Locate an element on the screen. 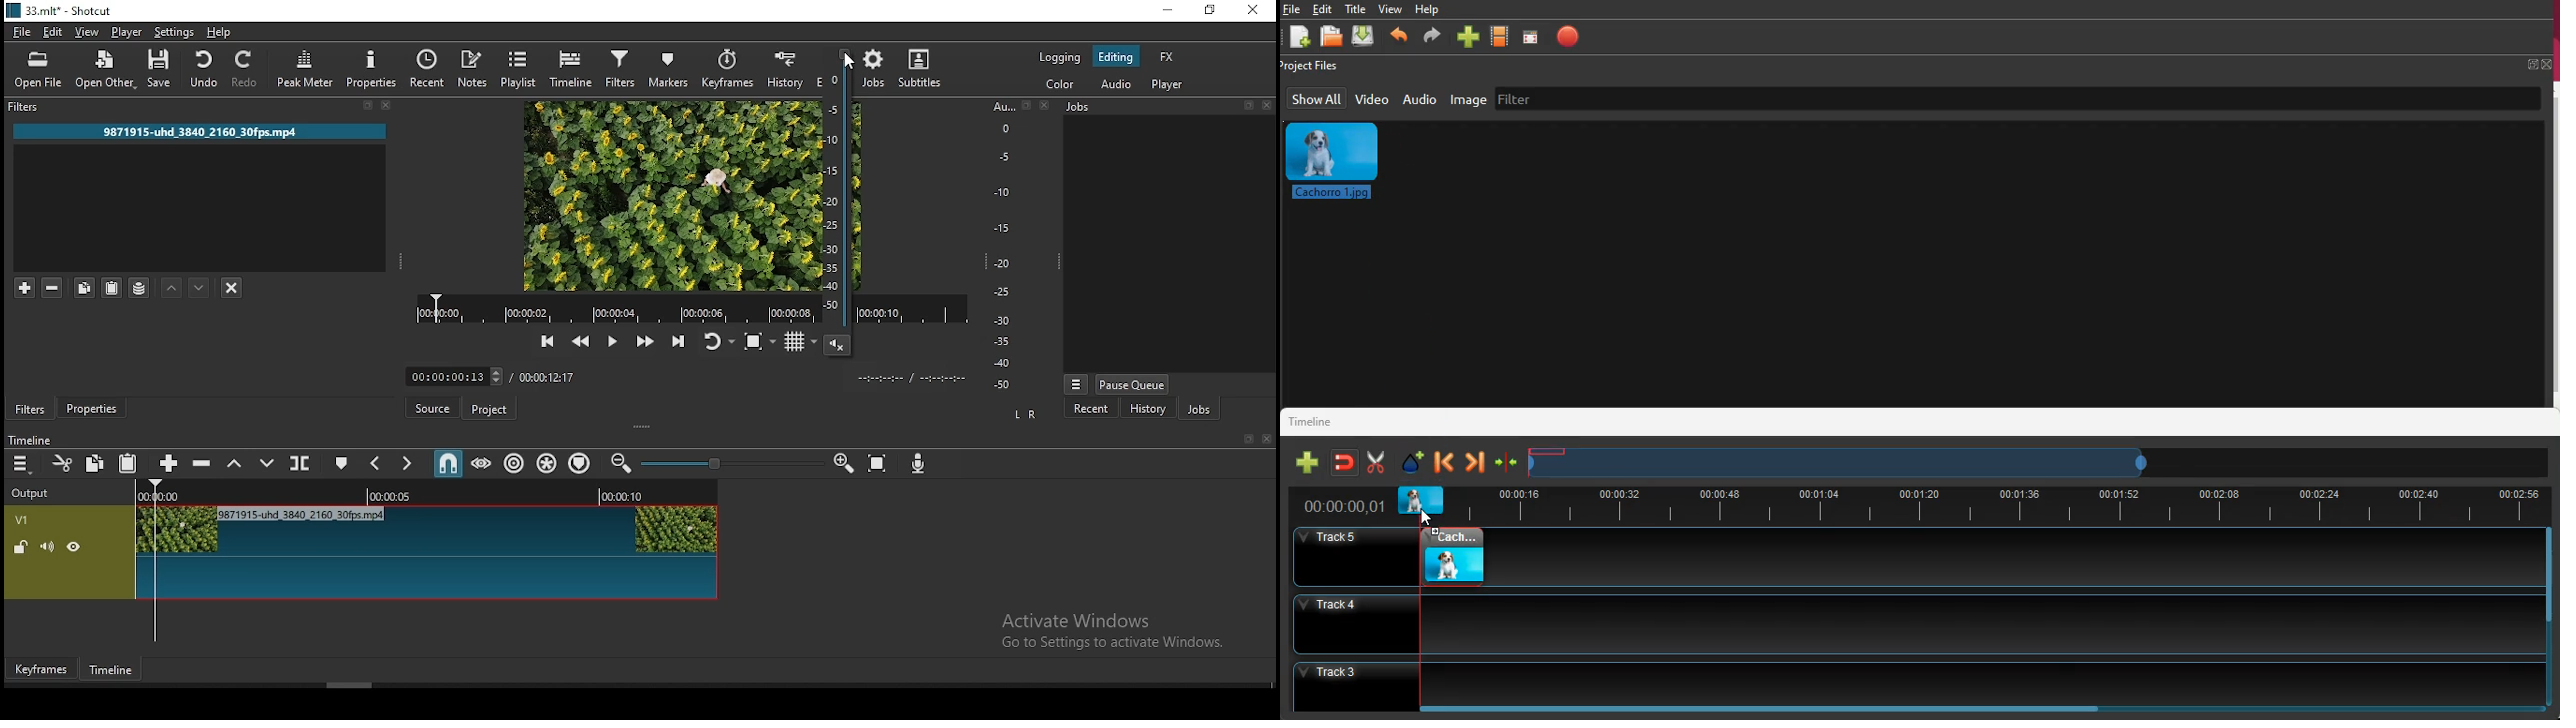 This screenshot has height=728, width=2576. undo is located at coordinates (207, 68).